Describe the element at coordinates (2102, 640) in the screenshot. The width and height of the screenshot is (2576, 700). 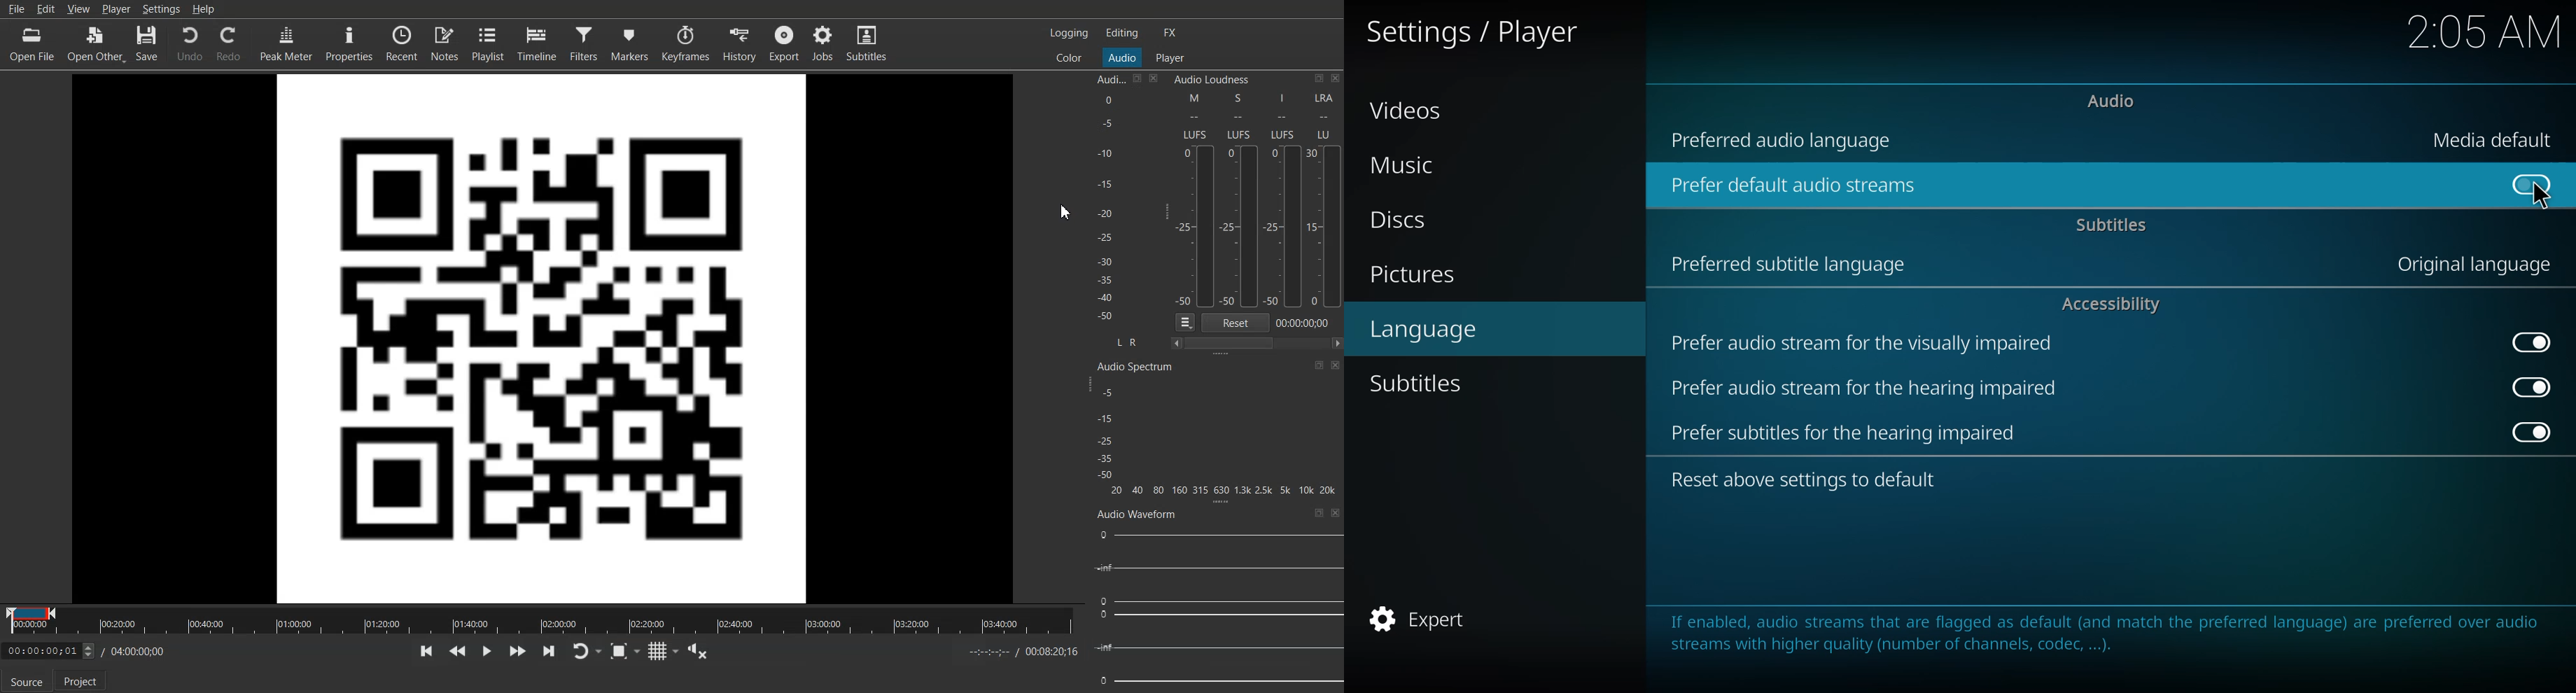
I see `info` at that location.